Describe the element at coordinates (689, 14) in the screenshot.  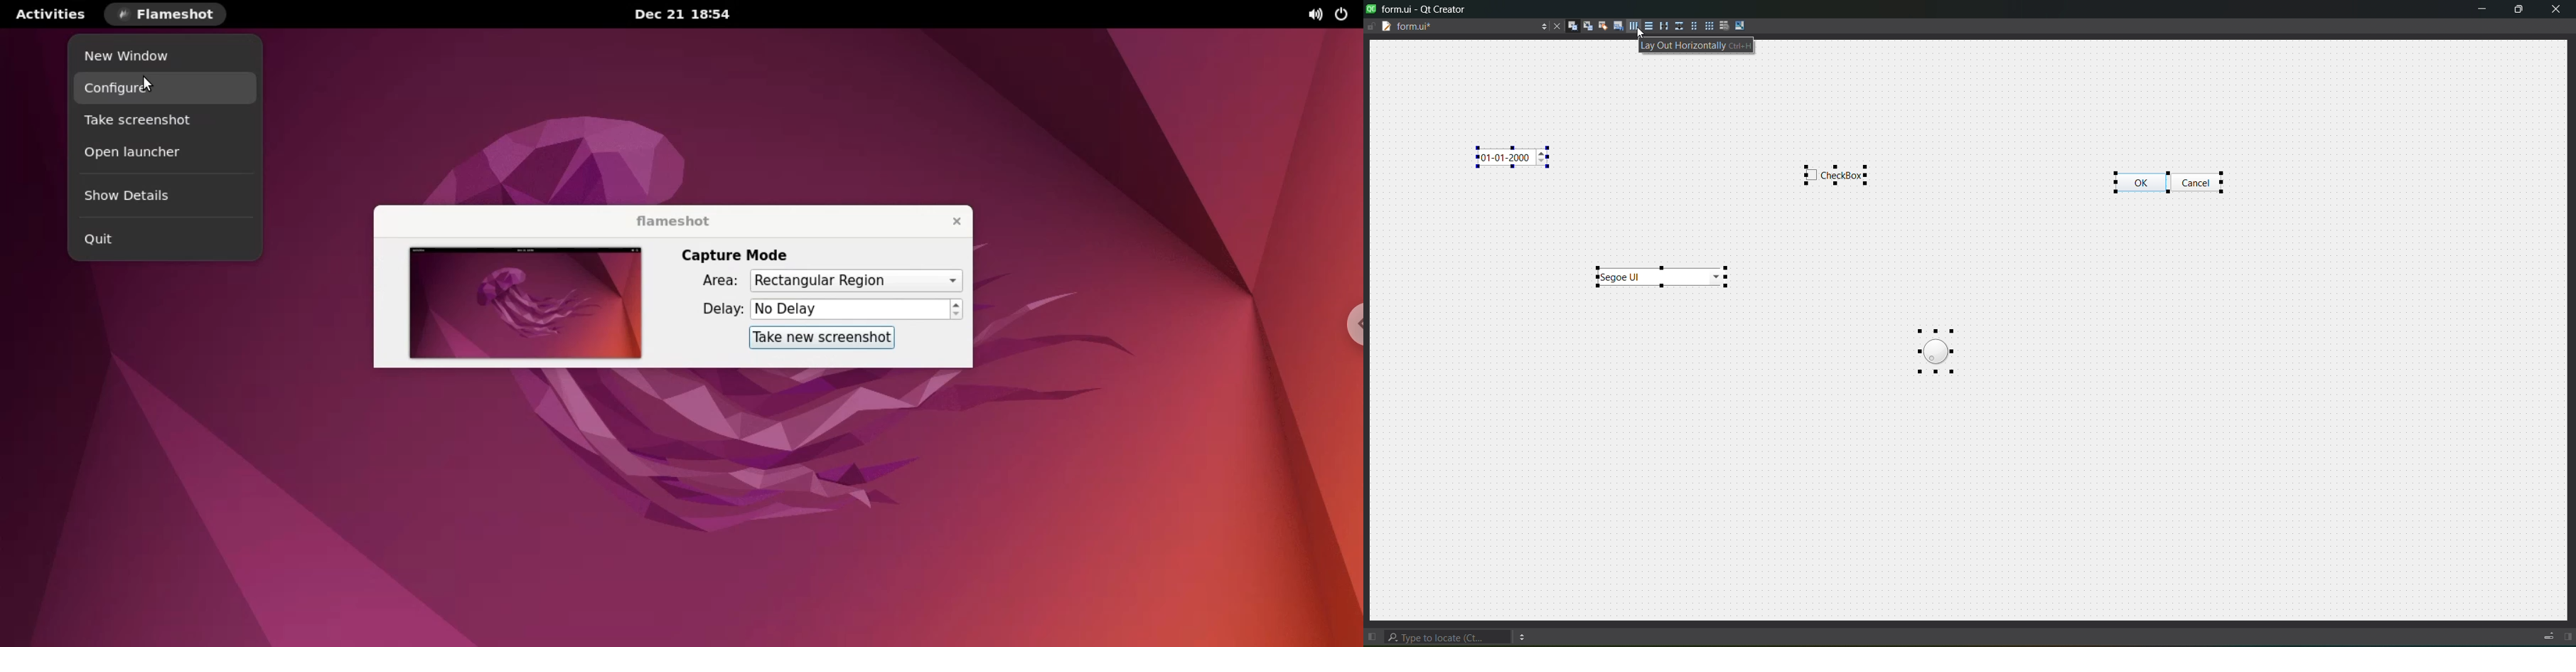
I see `Dec 21 18:54` at that location.